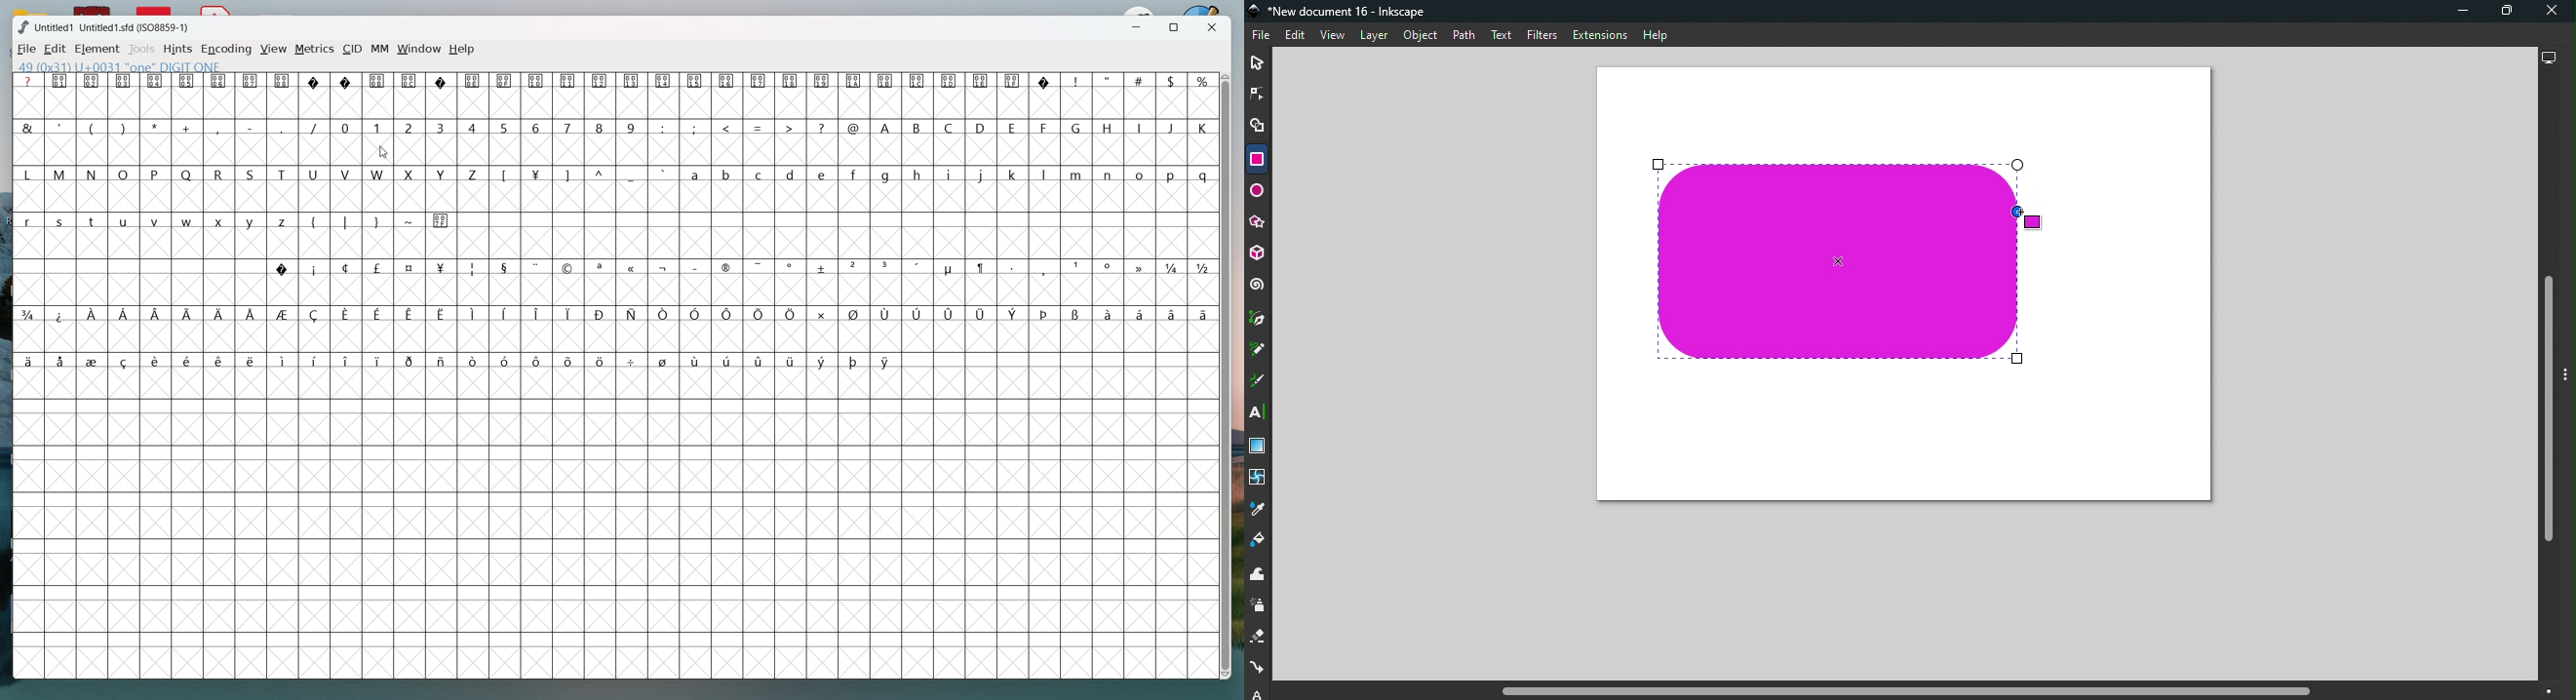 The width and height of the screenshot is (2576, 700). I want to click on symbol, so click(793, 360).